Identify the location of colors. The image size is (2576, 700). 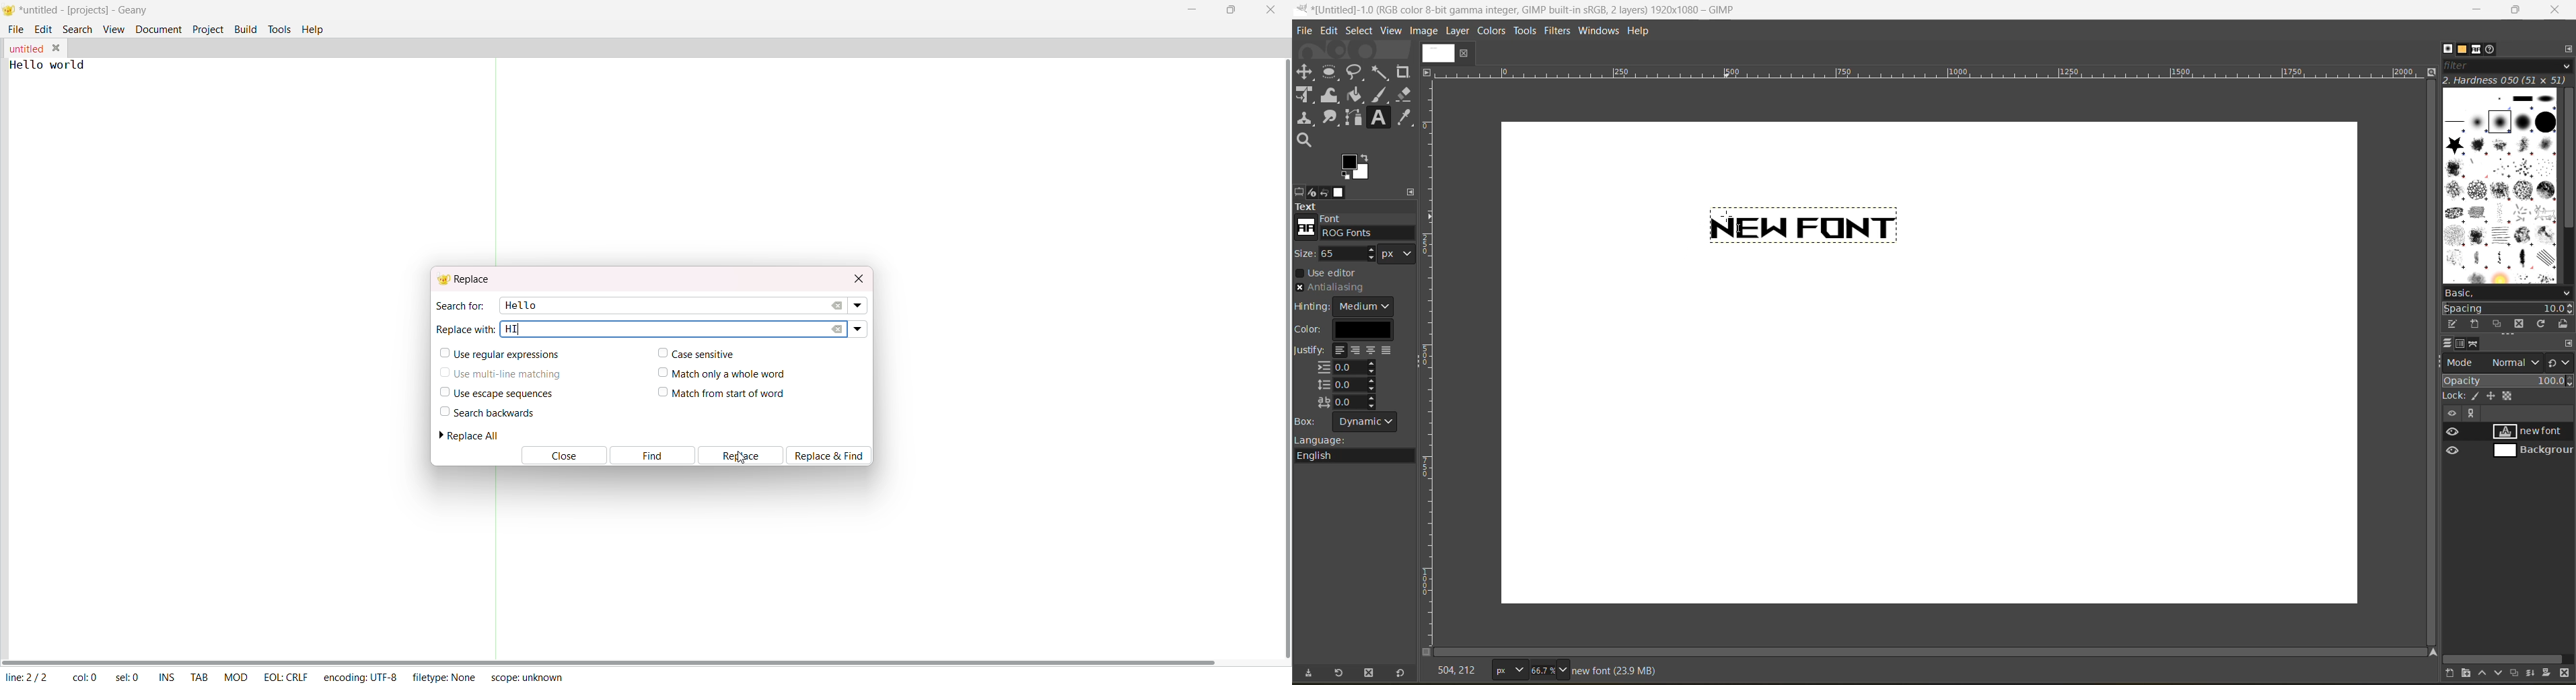
(1489, 31).